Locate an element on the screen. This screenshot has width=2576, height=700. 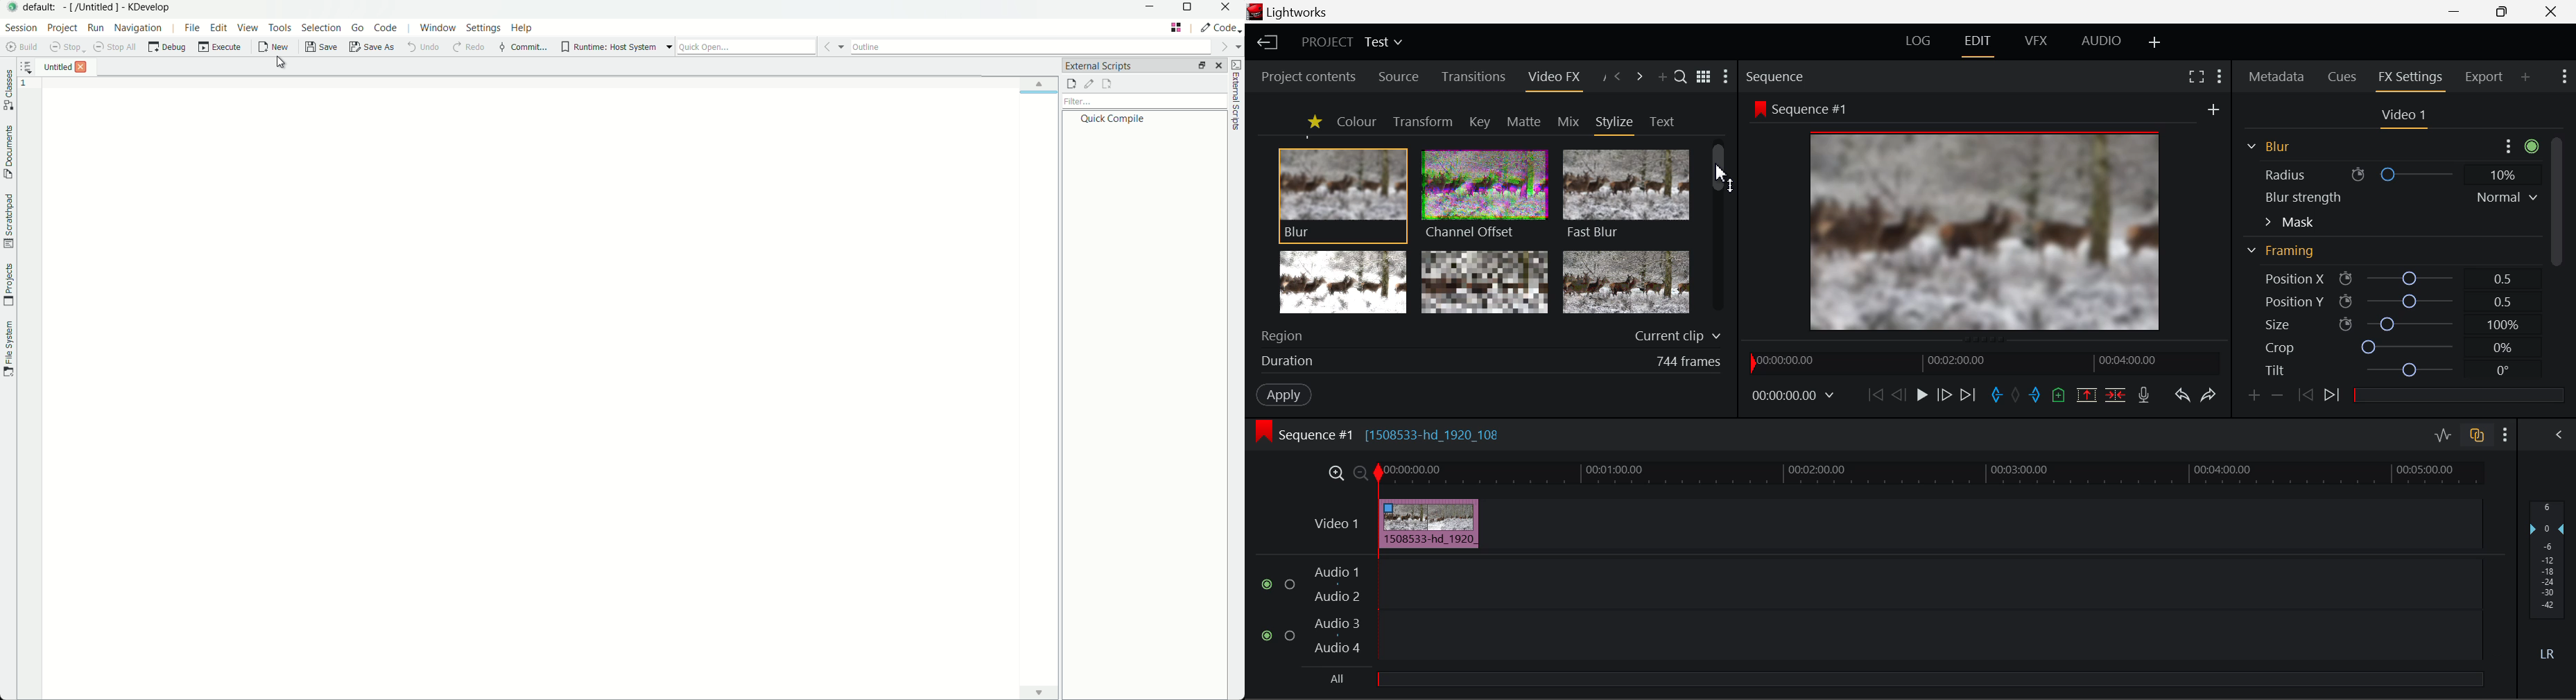
Go Back is located at coordinates (1899, 395).